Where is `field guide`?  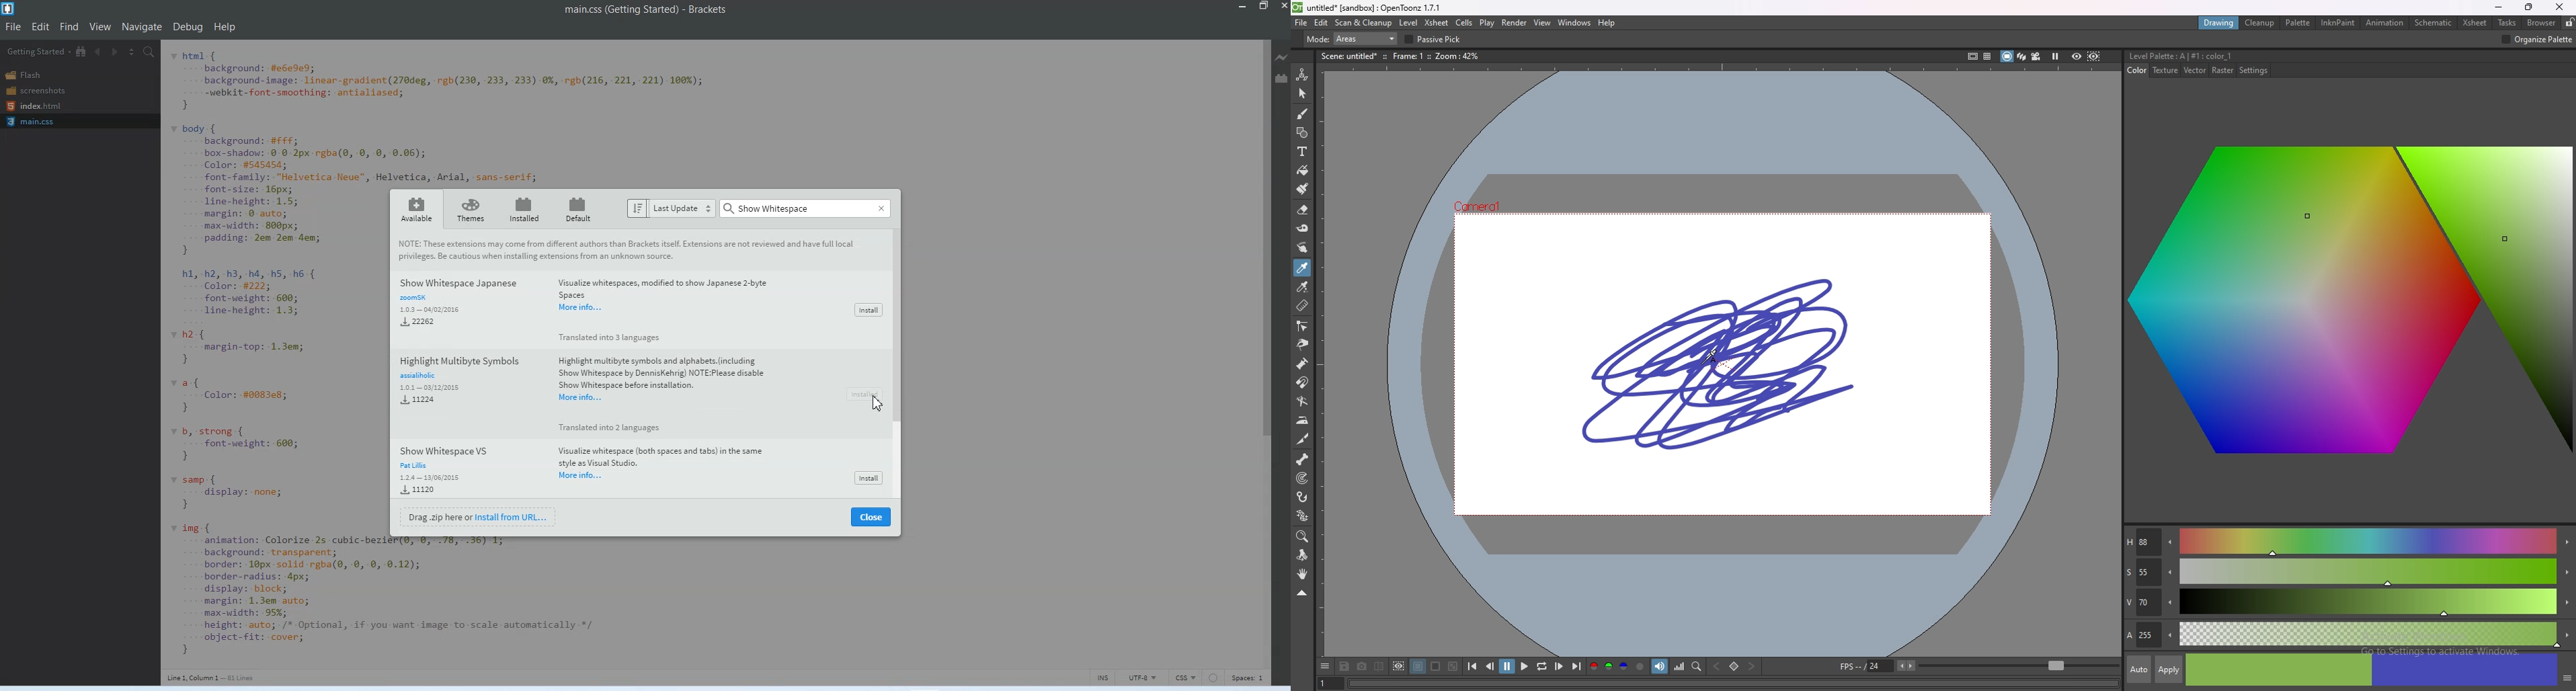
field guide is located at coordinates (1988, 56).